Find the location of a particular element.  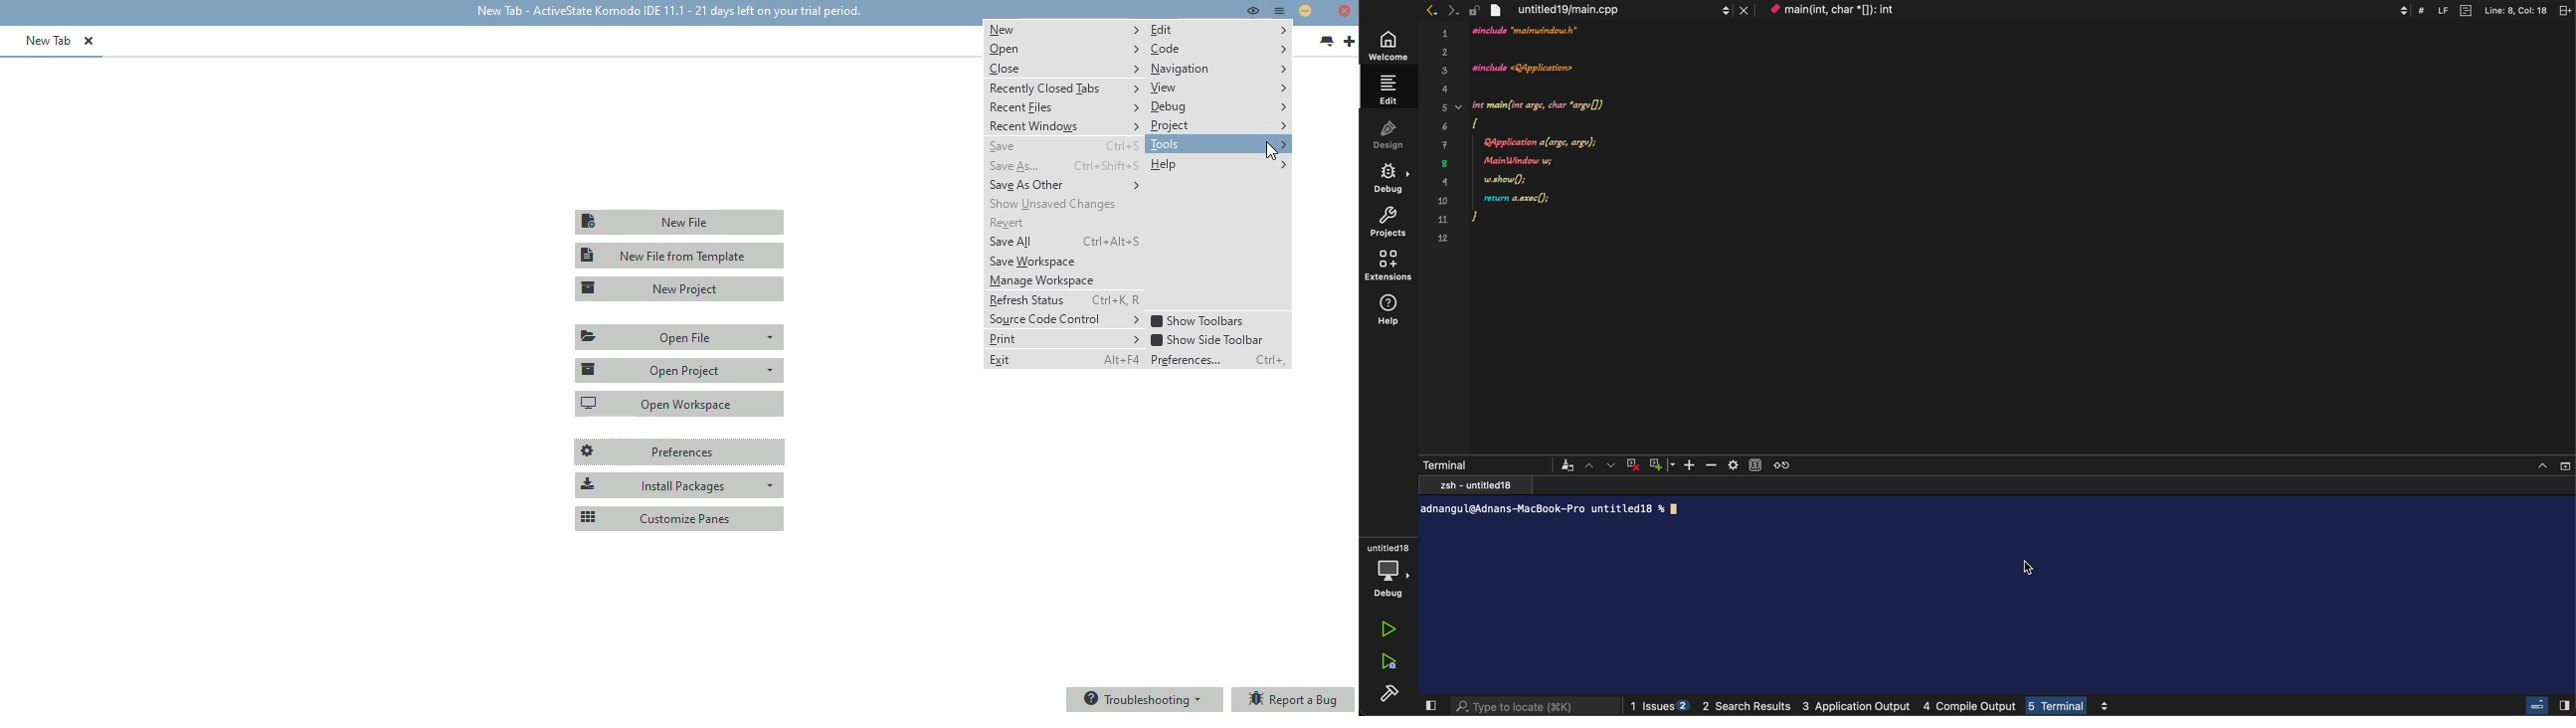

open workspace is located at coordinates (680, 403).